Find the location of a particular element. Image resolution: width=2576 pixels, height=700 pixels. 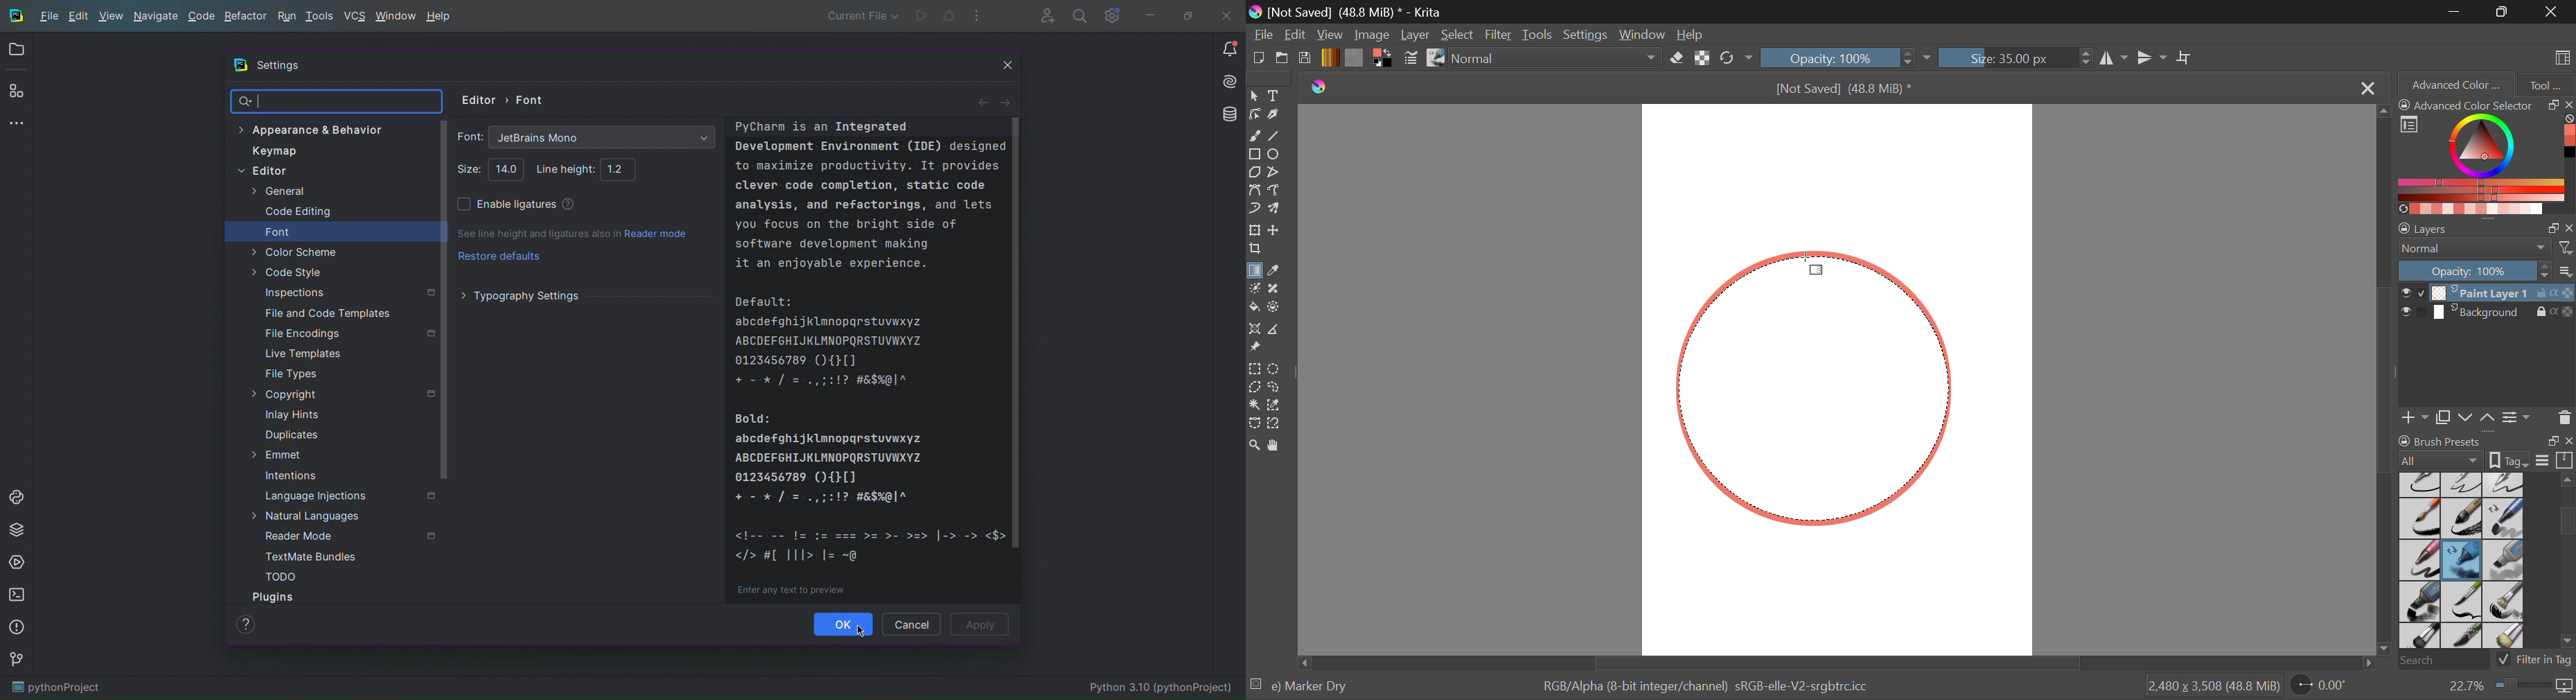

Back is located at coordinates (982, 101).